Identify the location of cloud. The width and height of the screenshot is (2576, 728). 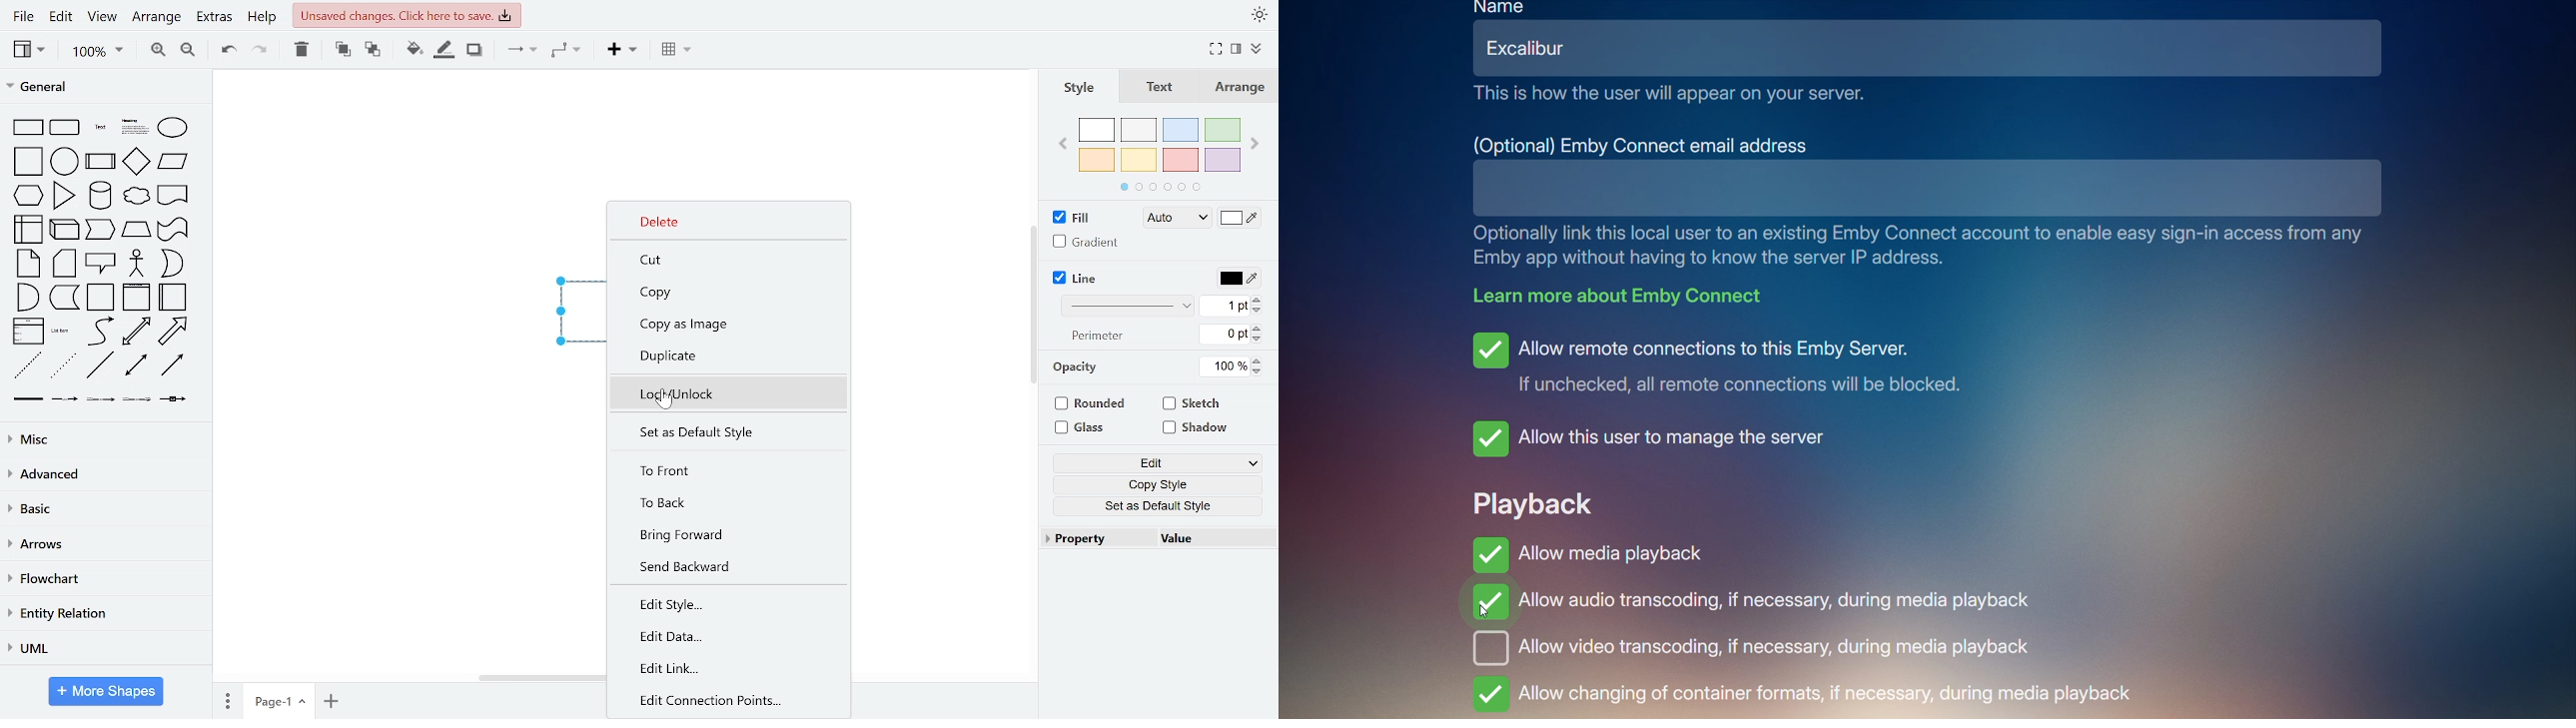
(135, 196).